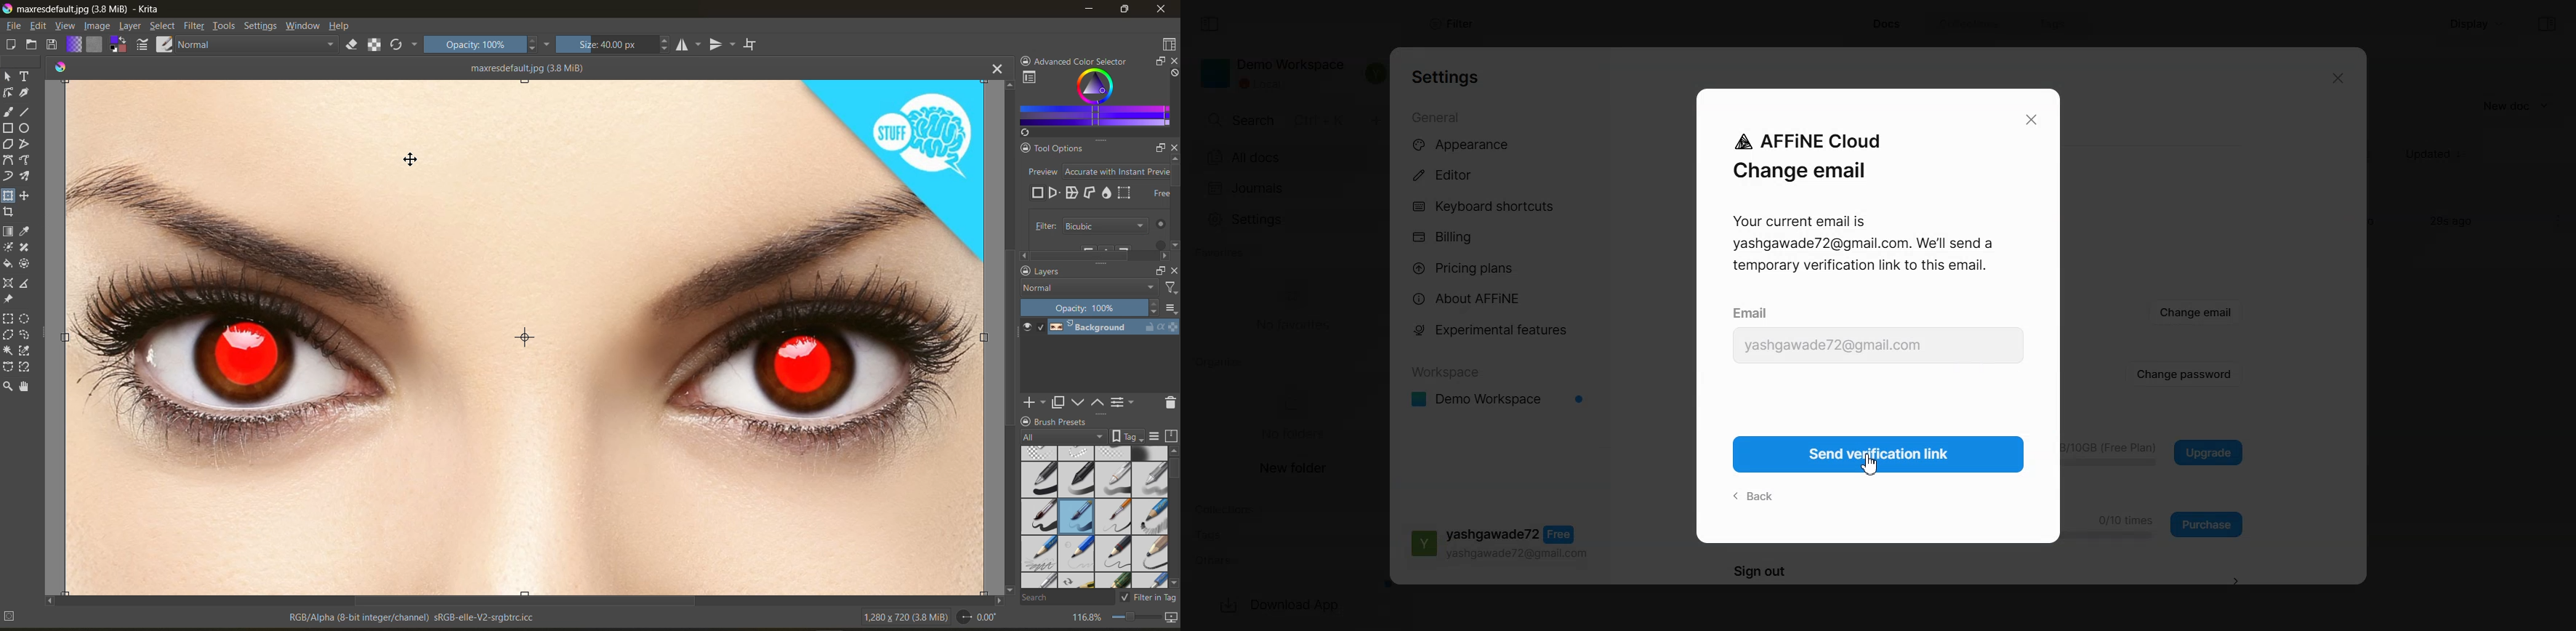  Describe the element at coordinates (10, 212) in the screenshot. I see `tool` at that location.